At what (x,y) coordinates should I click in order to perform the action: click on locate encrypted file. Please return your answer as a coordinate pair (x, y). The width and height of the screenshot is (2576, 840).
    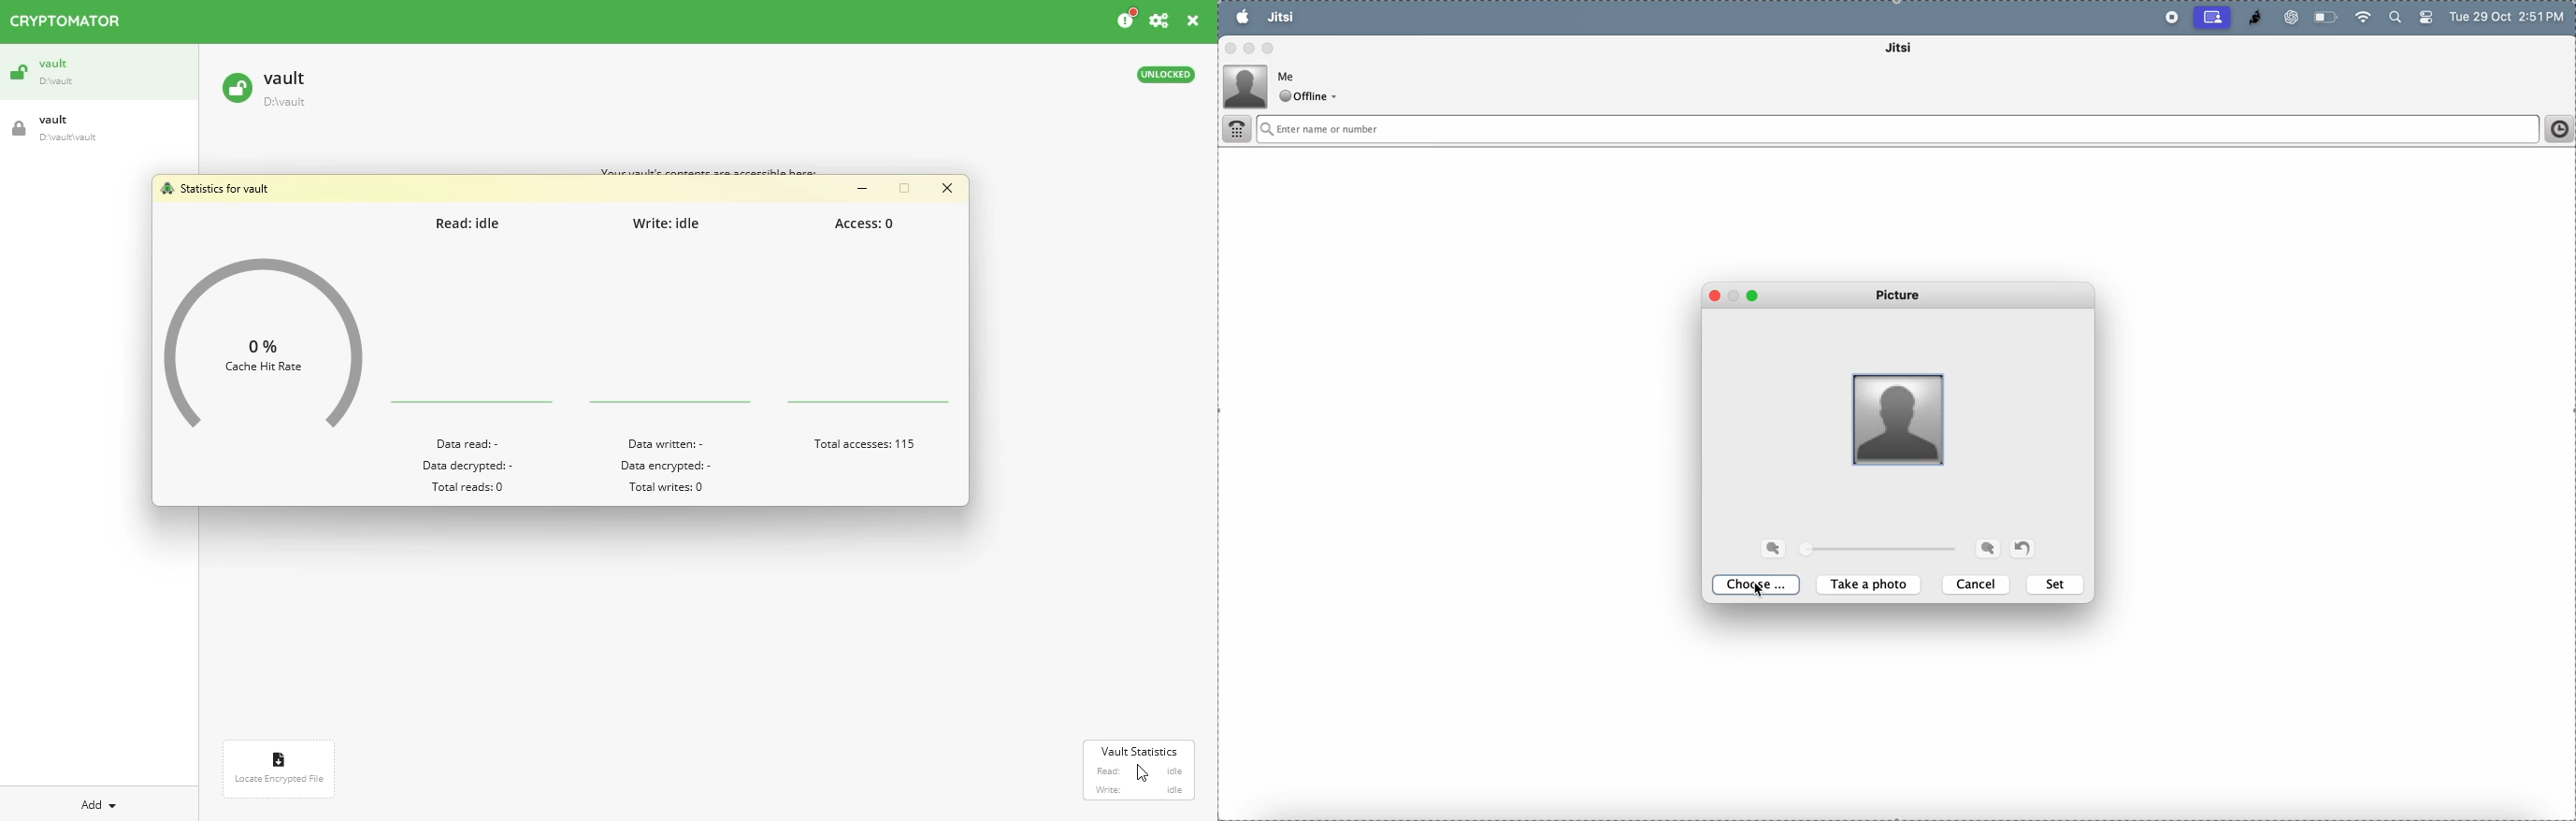
    Looking at the image, I should click on (280, 769).